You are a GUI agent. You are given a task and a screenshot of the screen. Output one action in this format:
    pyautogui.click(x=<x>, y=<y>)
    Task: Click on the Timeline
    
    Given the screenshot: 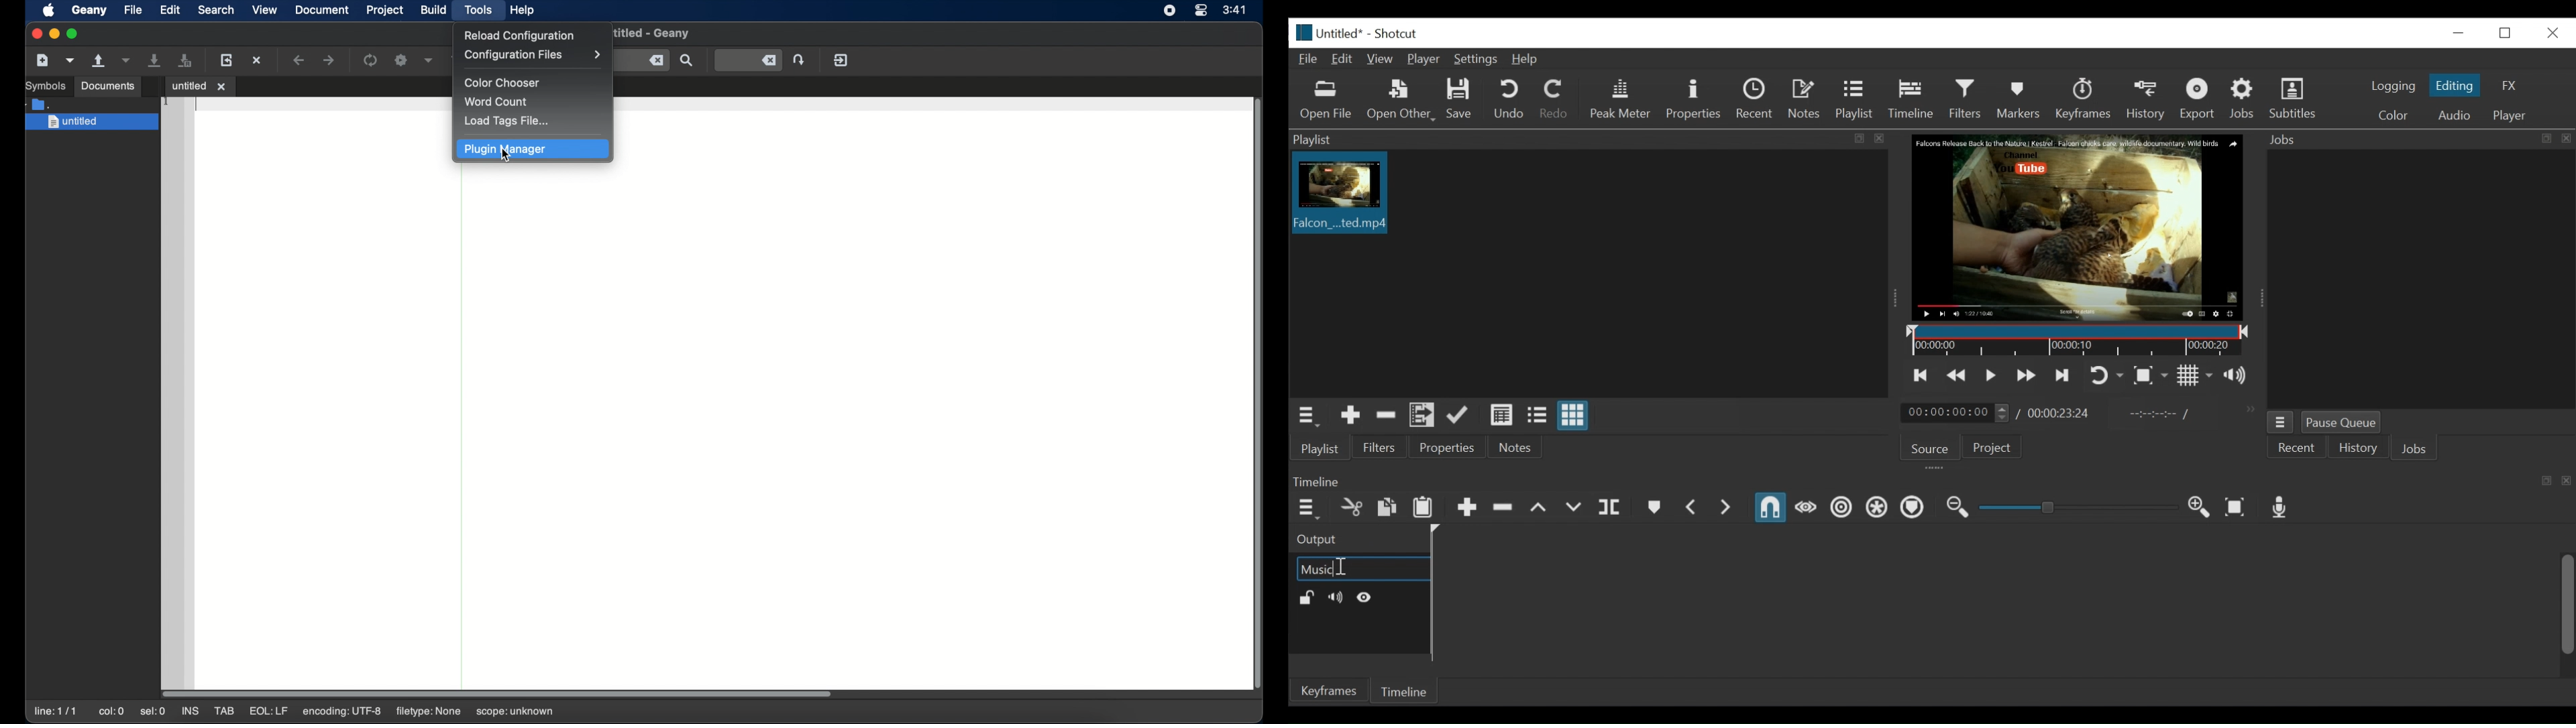 What is the action you would take?
    pyautogui.click(x=1914, y=100)
    